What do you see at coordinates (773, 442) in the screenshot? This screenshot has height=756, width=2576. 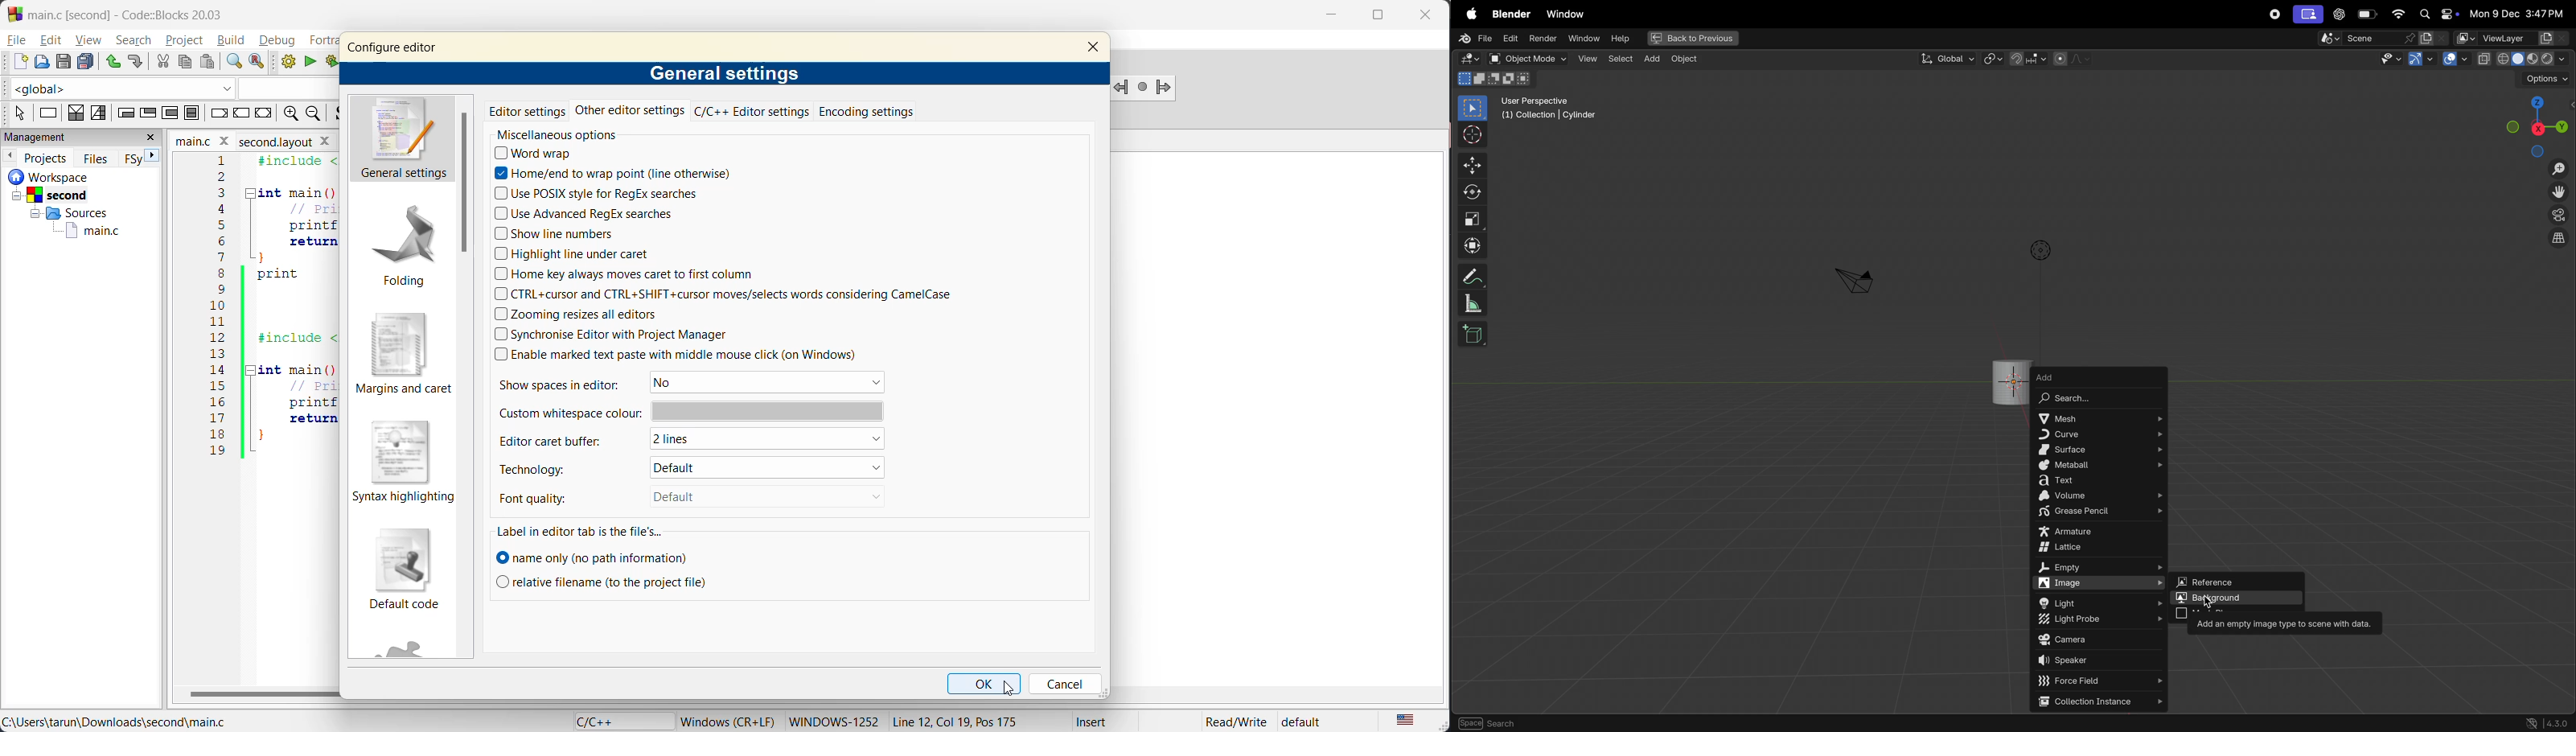 I see `2 lines` at bounding box center [773, 442].